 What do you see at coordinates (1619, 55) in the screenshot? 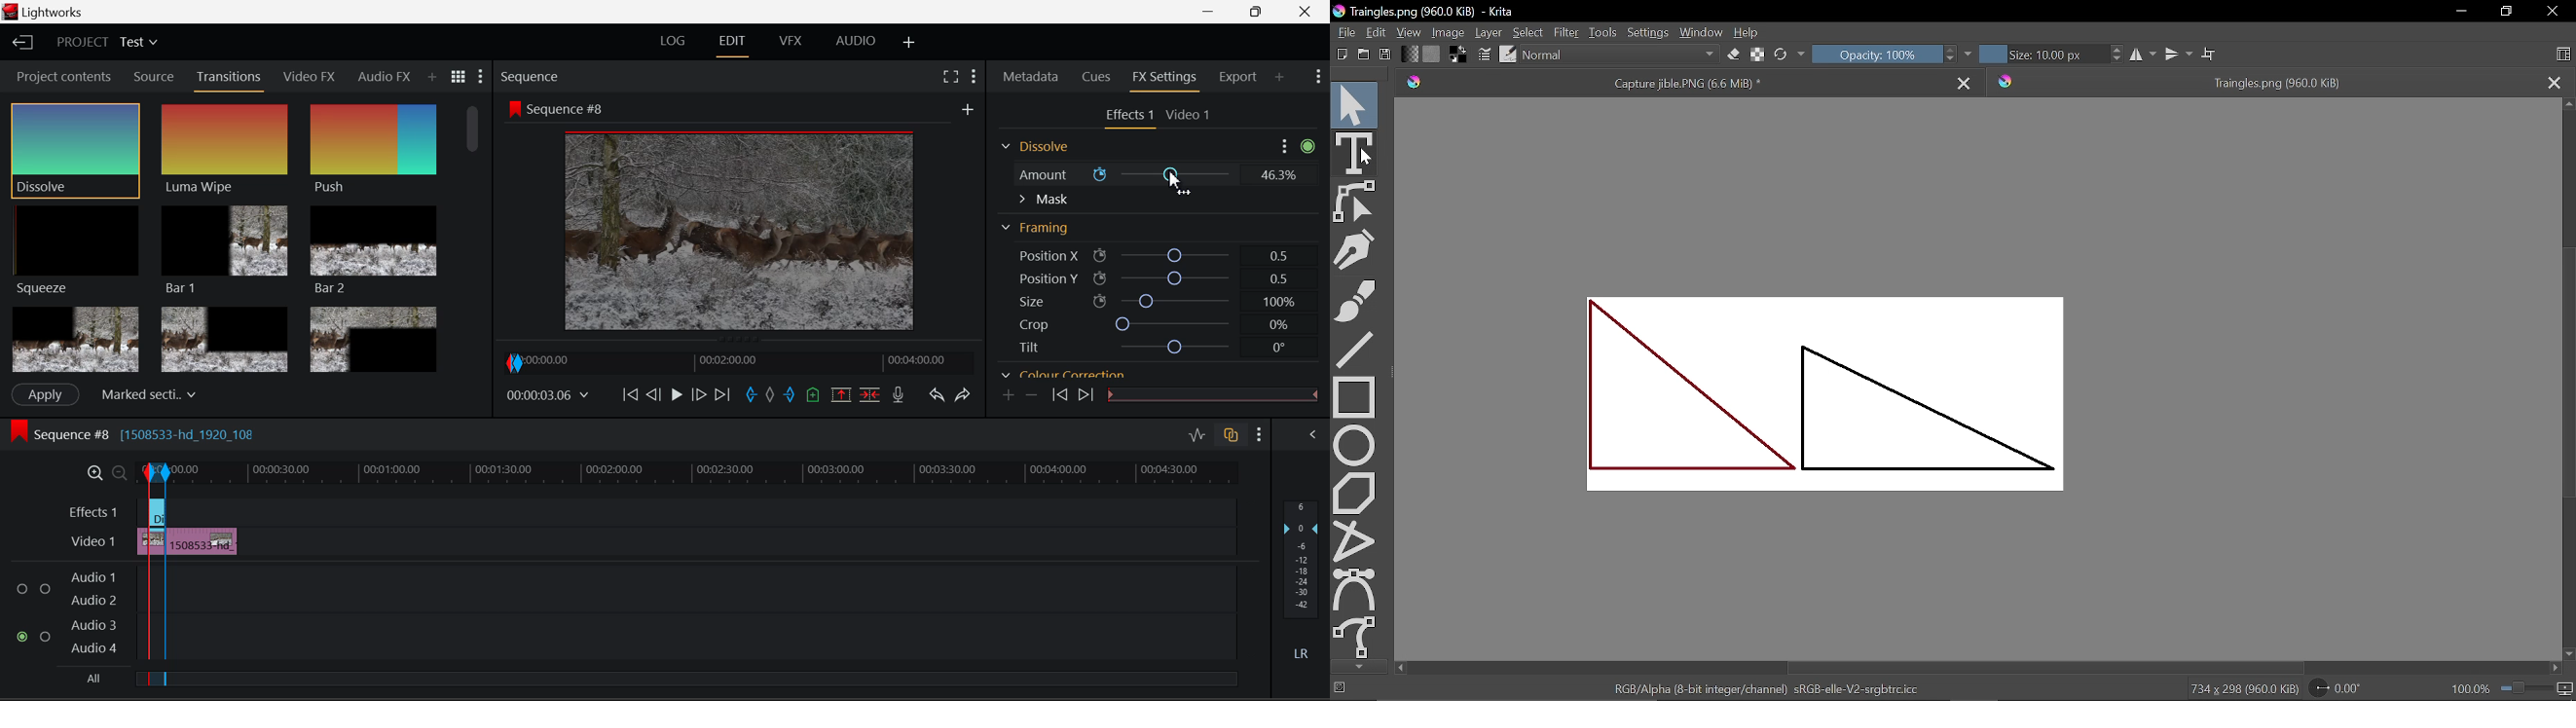
I see `Blending` at bounding box center [1619, 55].